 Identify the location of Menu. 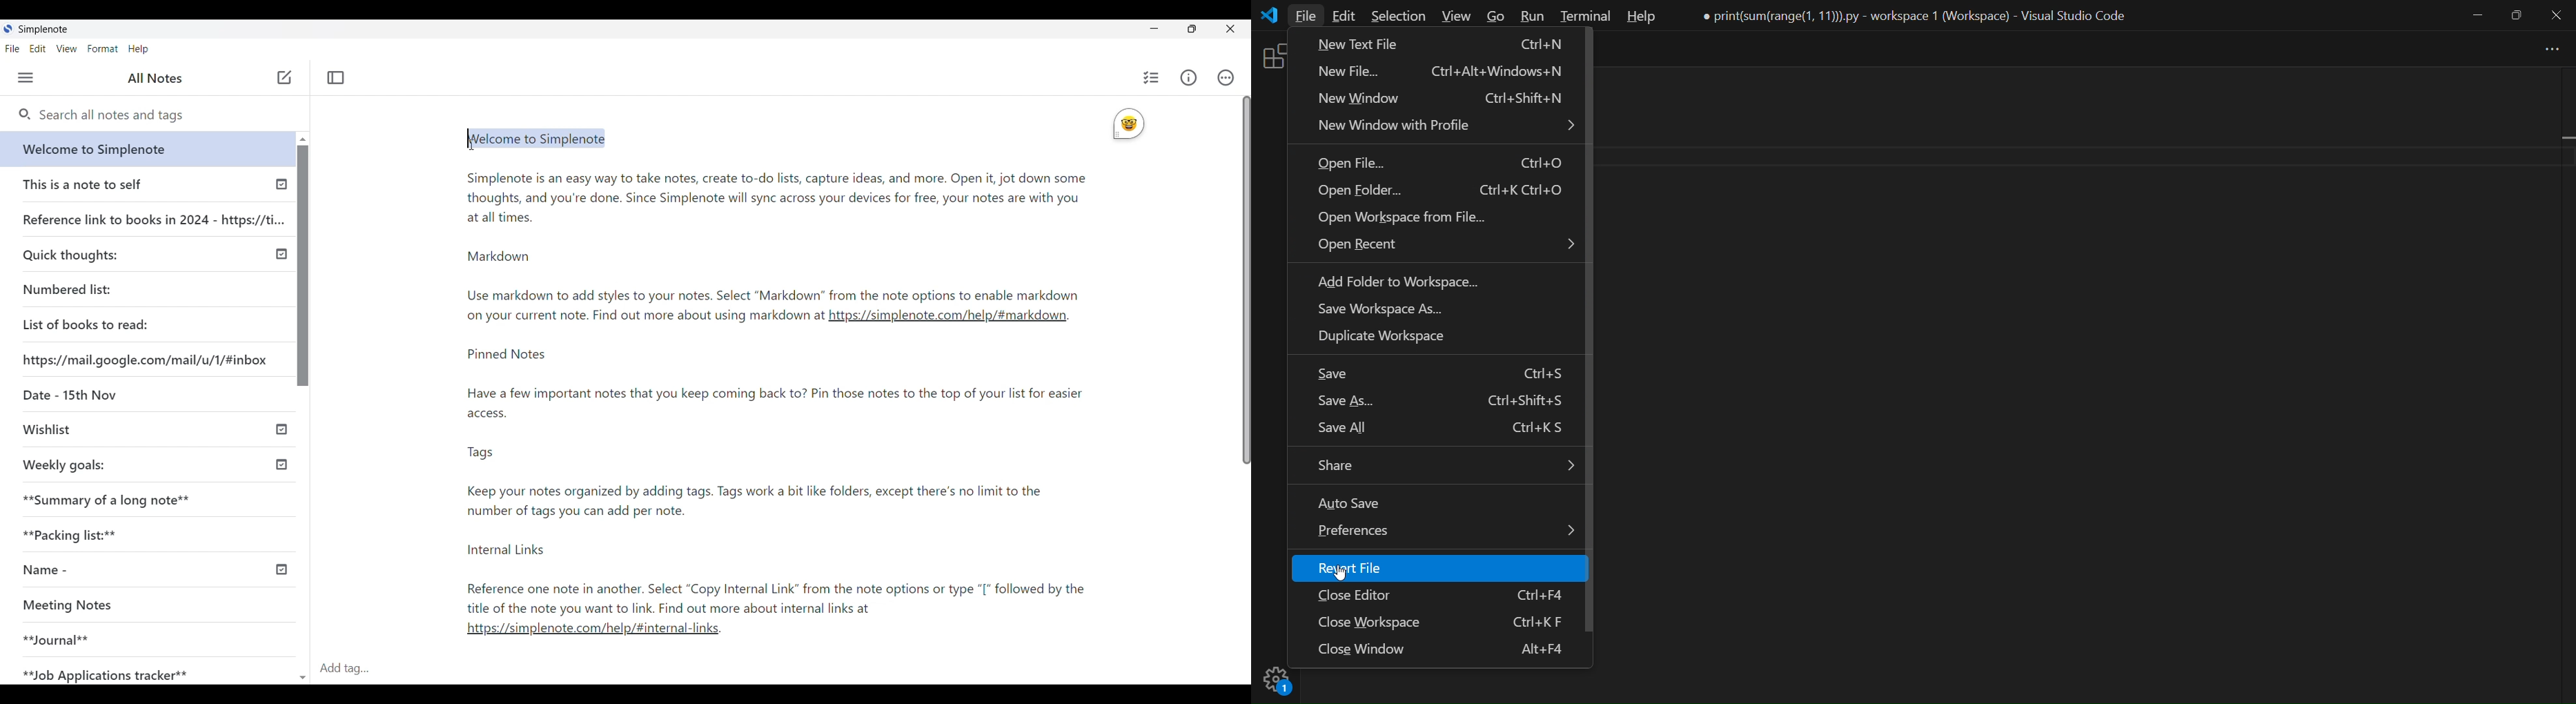
(25, 78).